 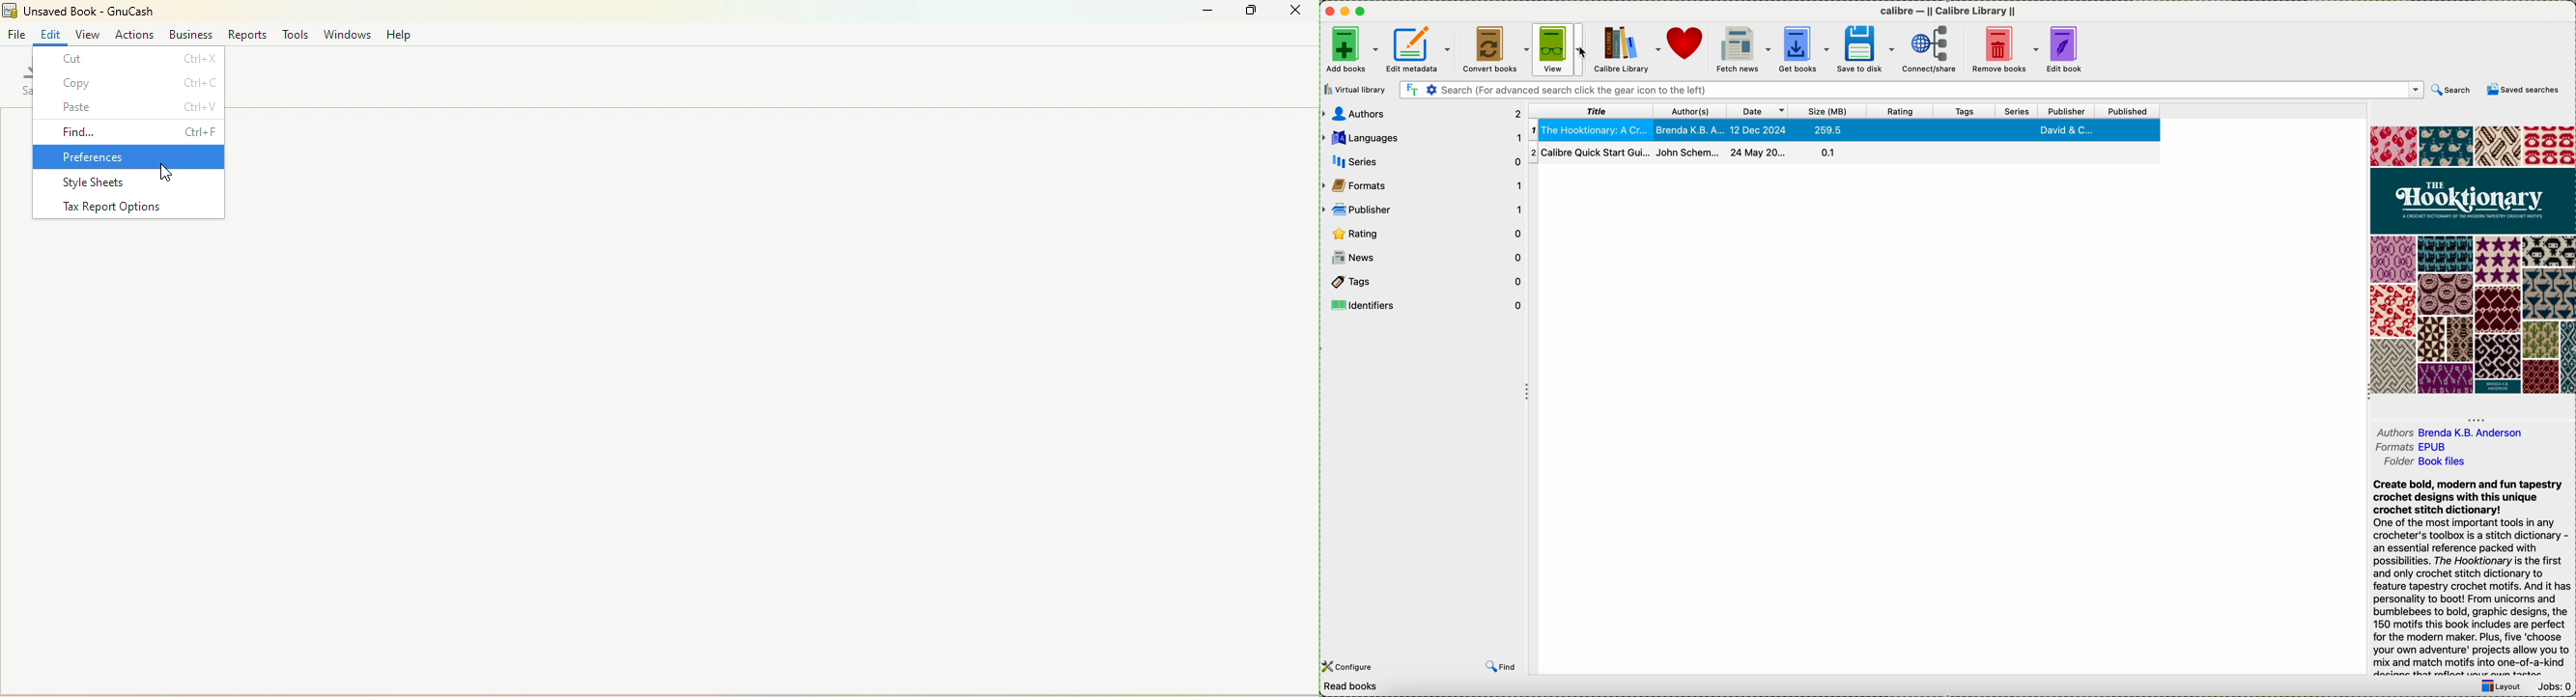 What do you see at coordinates (135, 33) in the screenshot?
I see `Actions` at bounding box center [135, 33].